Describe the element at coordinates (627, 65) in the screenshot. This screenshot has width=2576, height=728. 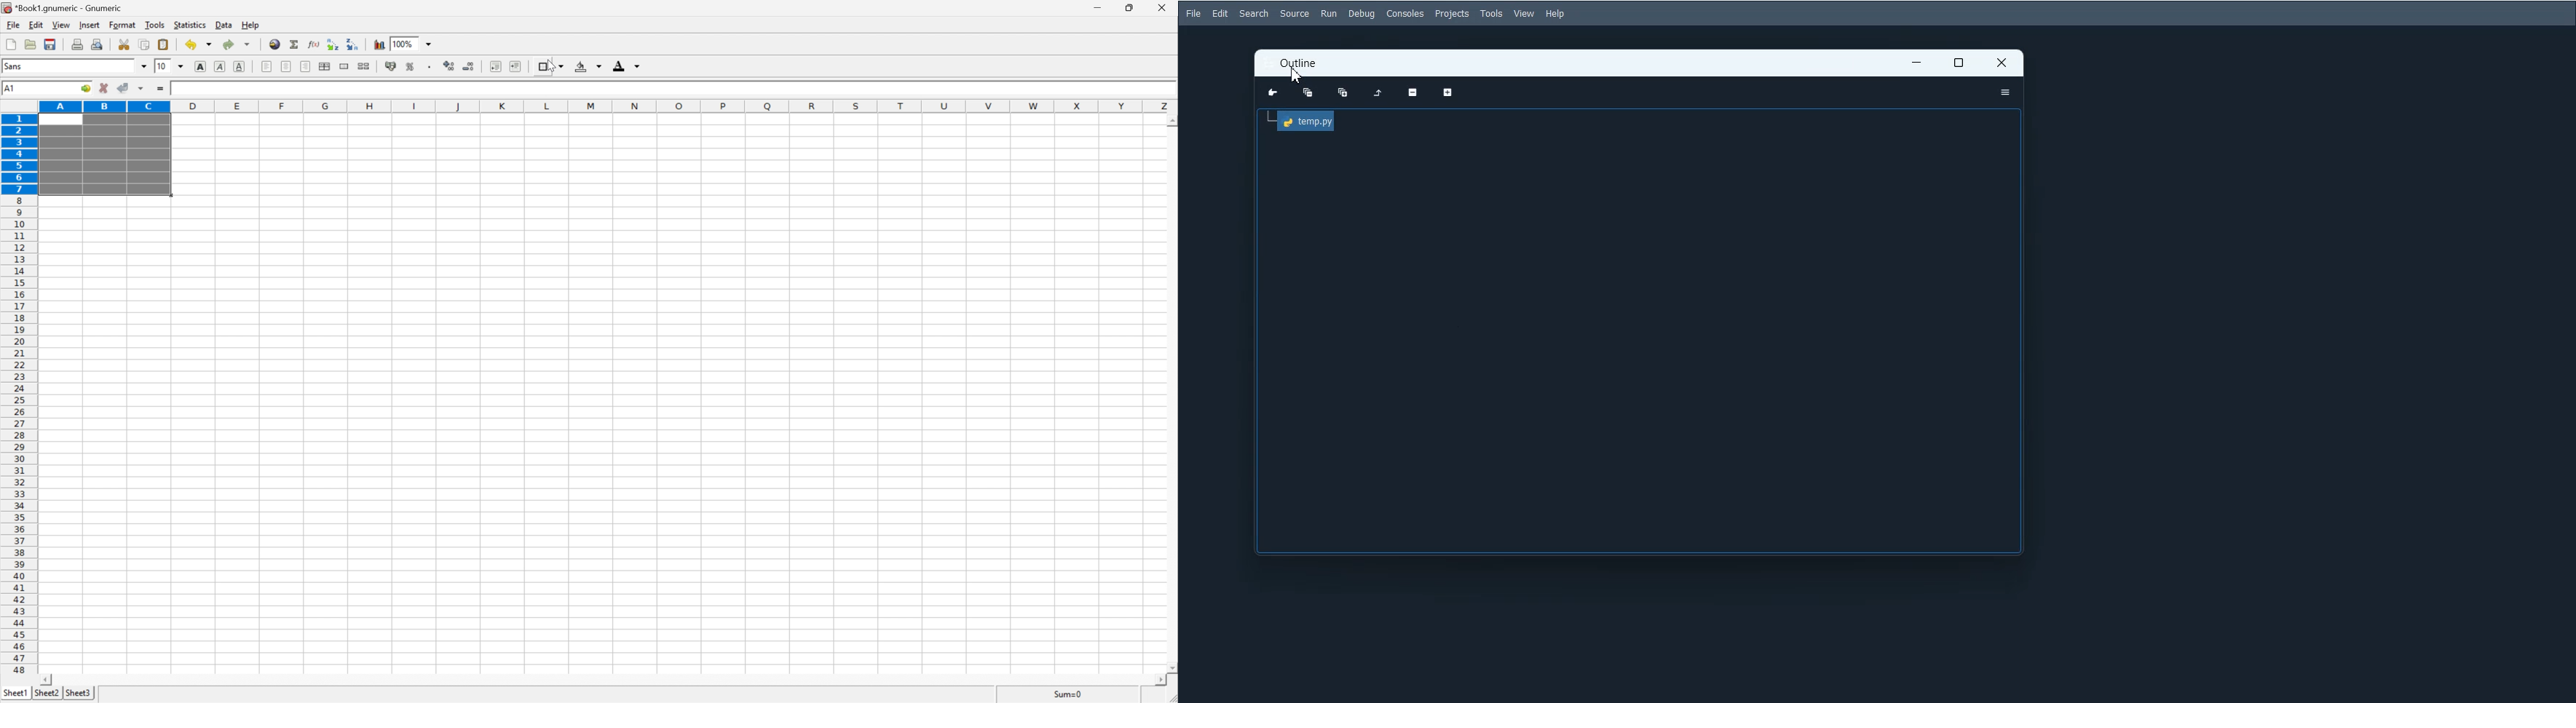
I see `foreground color` at that location.